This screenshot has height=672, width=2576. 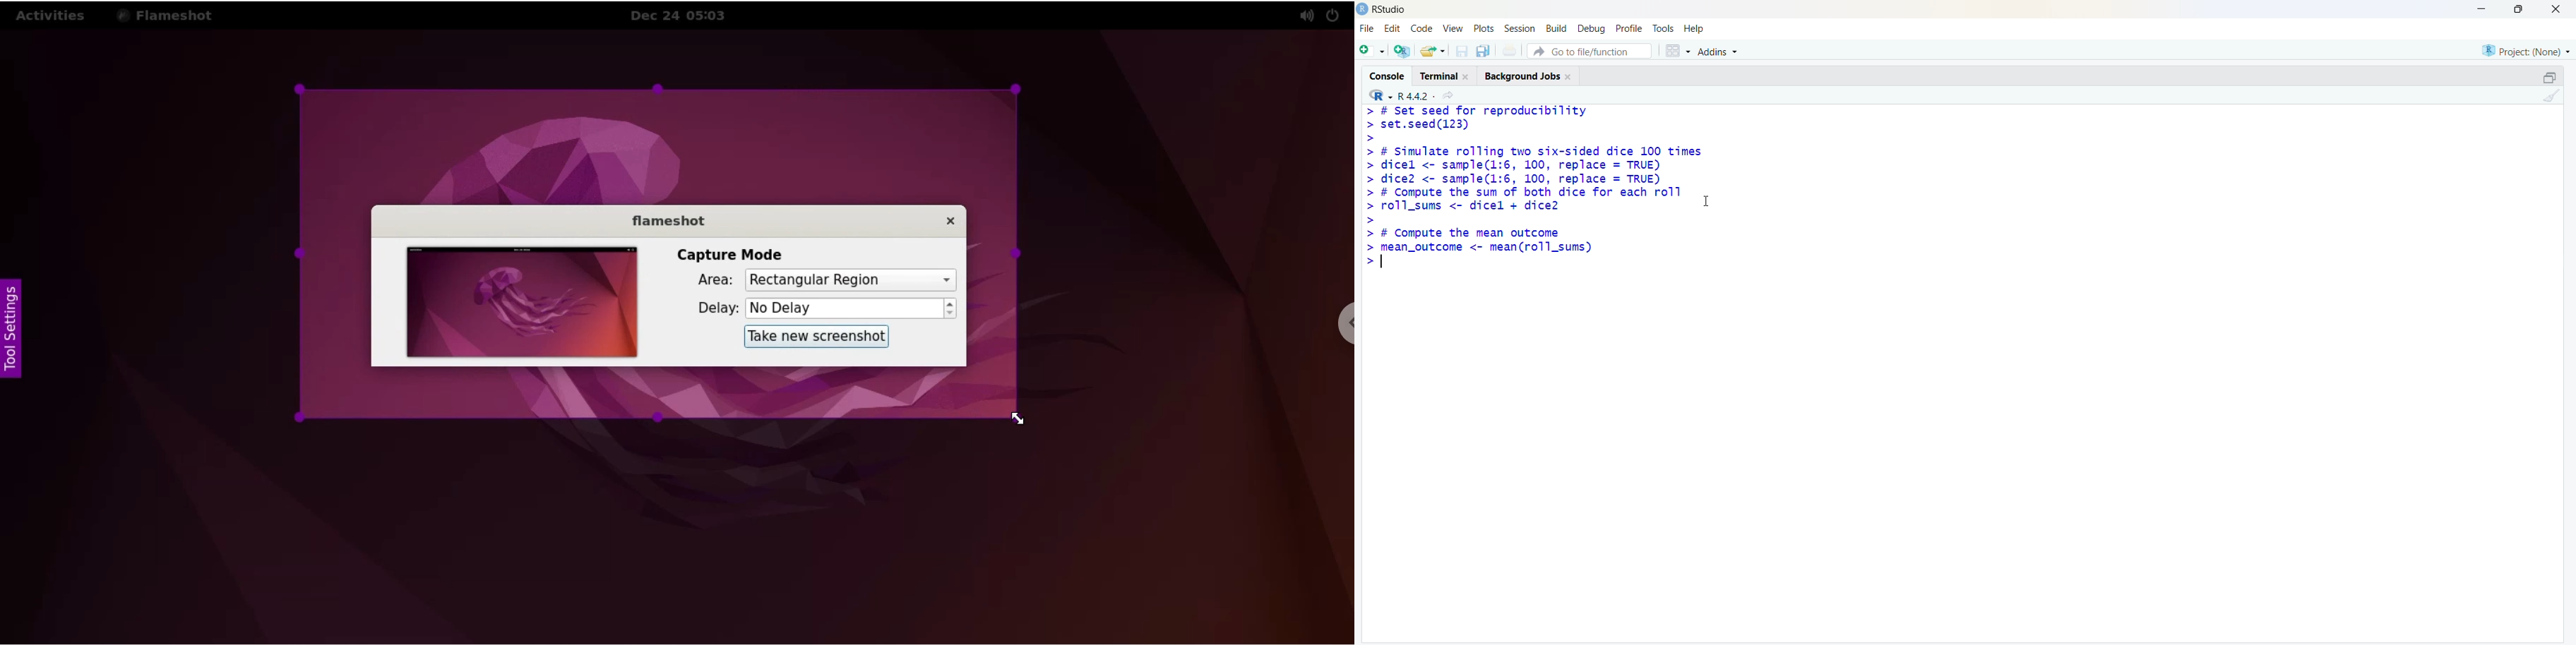 I want to click on logo, so click(x=1362, y=9).